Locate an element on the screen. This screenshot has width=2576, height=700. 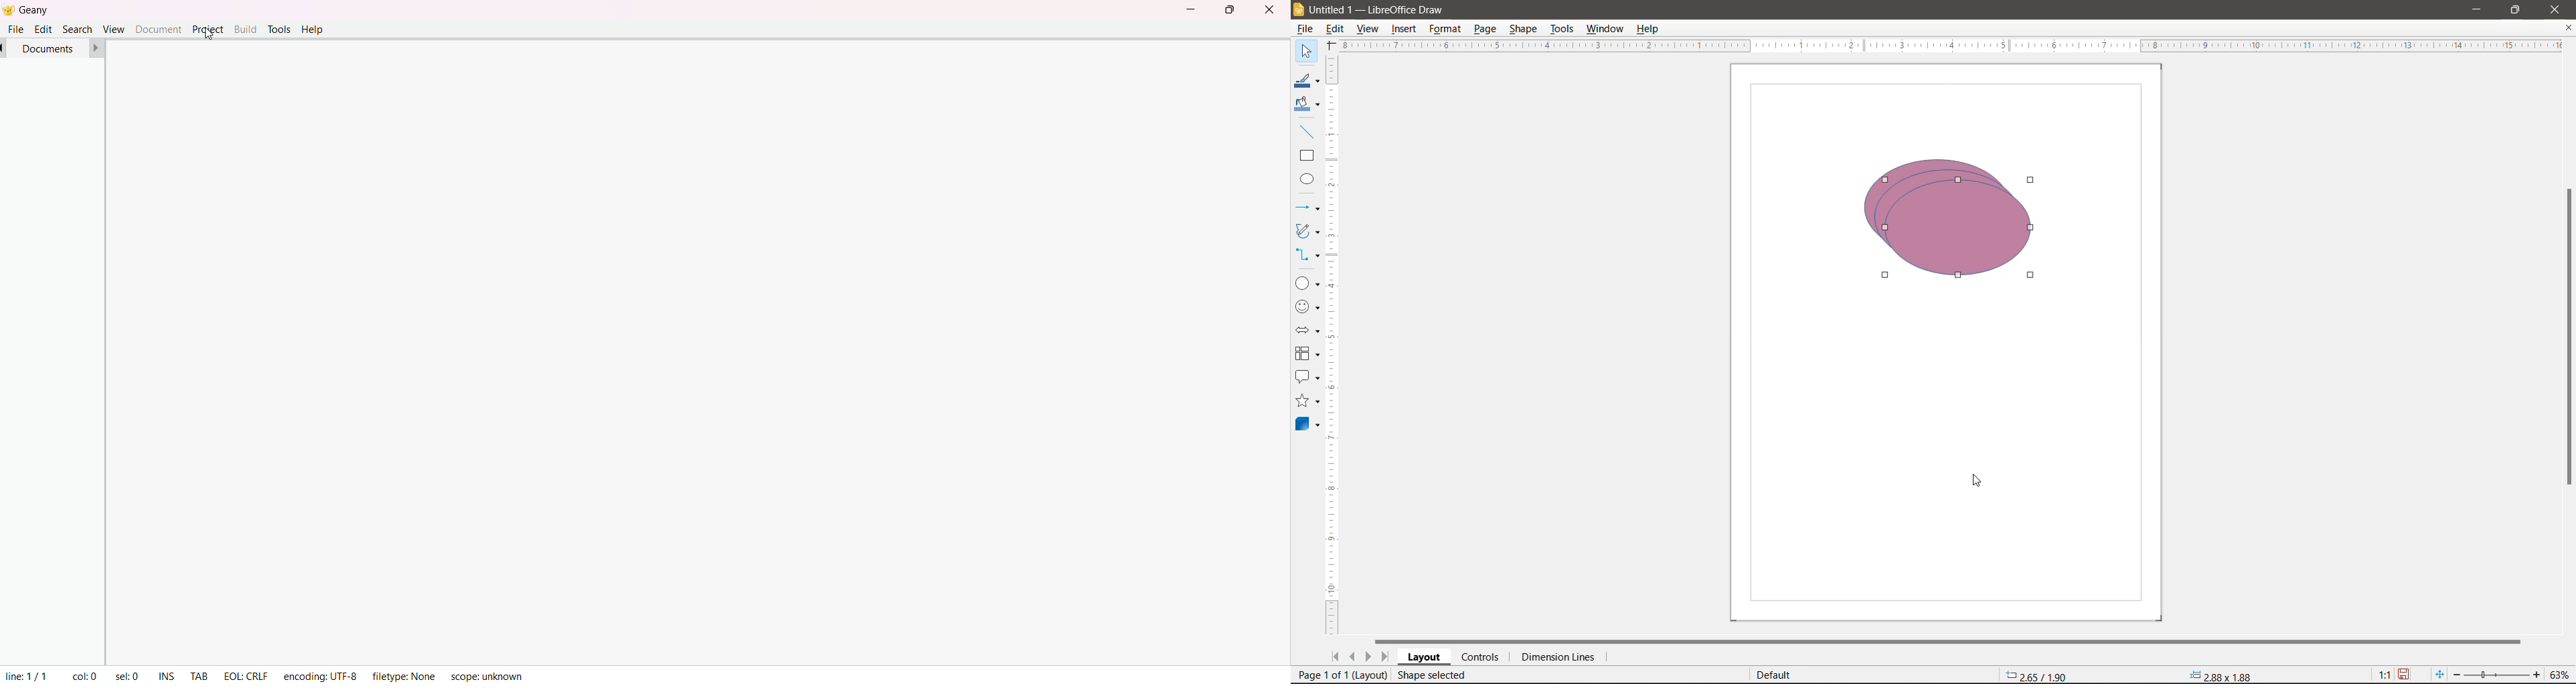
project manager is located at coordinates (48, 361).